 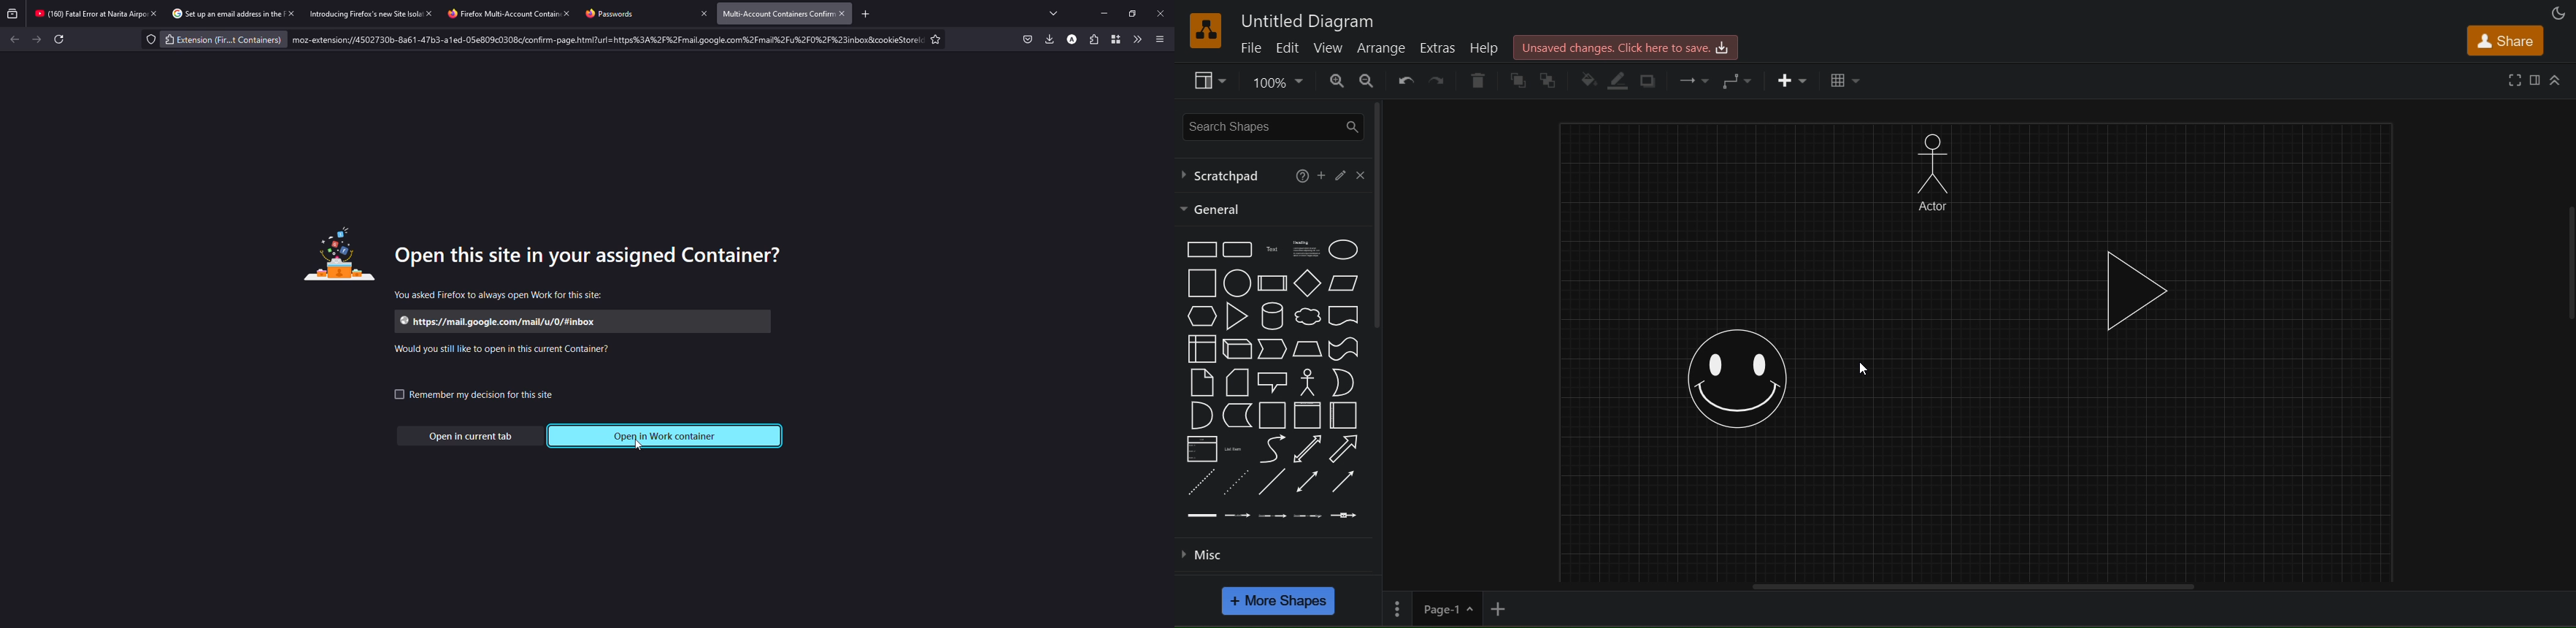 I want to click on bidirectional connector, so click(x=1310, y=482).